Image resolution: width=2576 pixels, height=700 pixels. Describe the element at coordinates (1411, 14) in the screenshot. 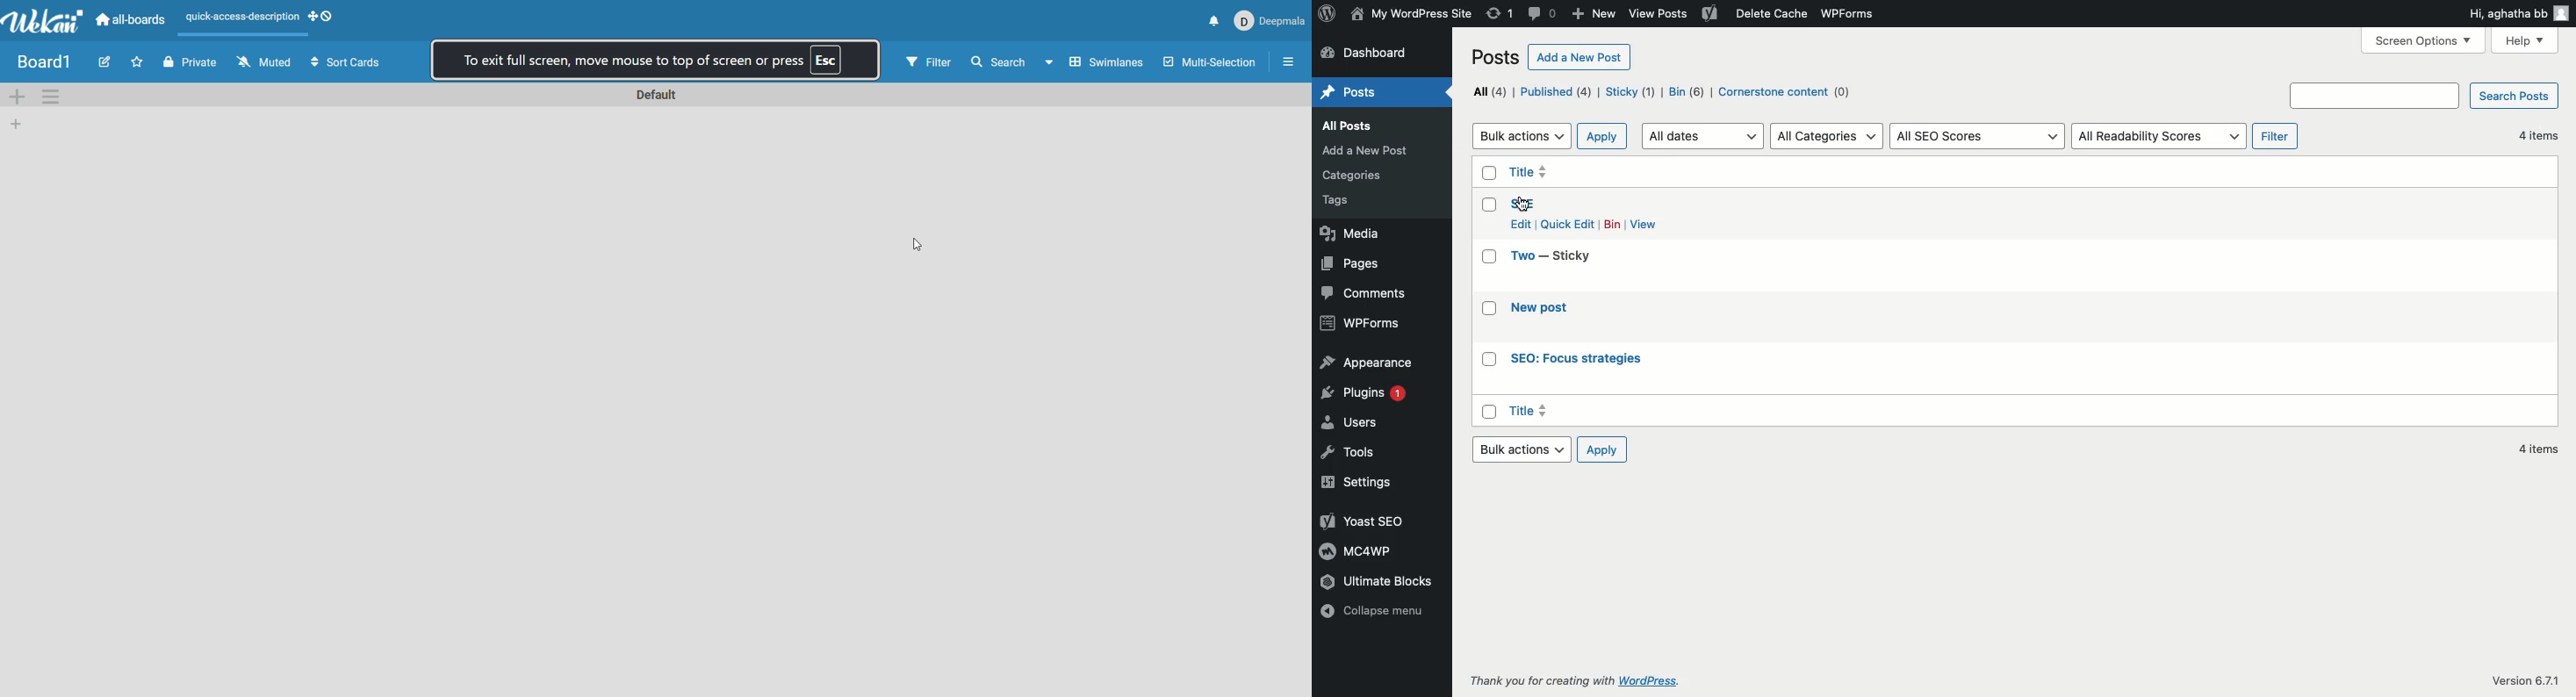

I see `My WordPress Site` at that location.